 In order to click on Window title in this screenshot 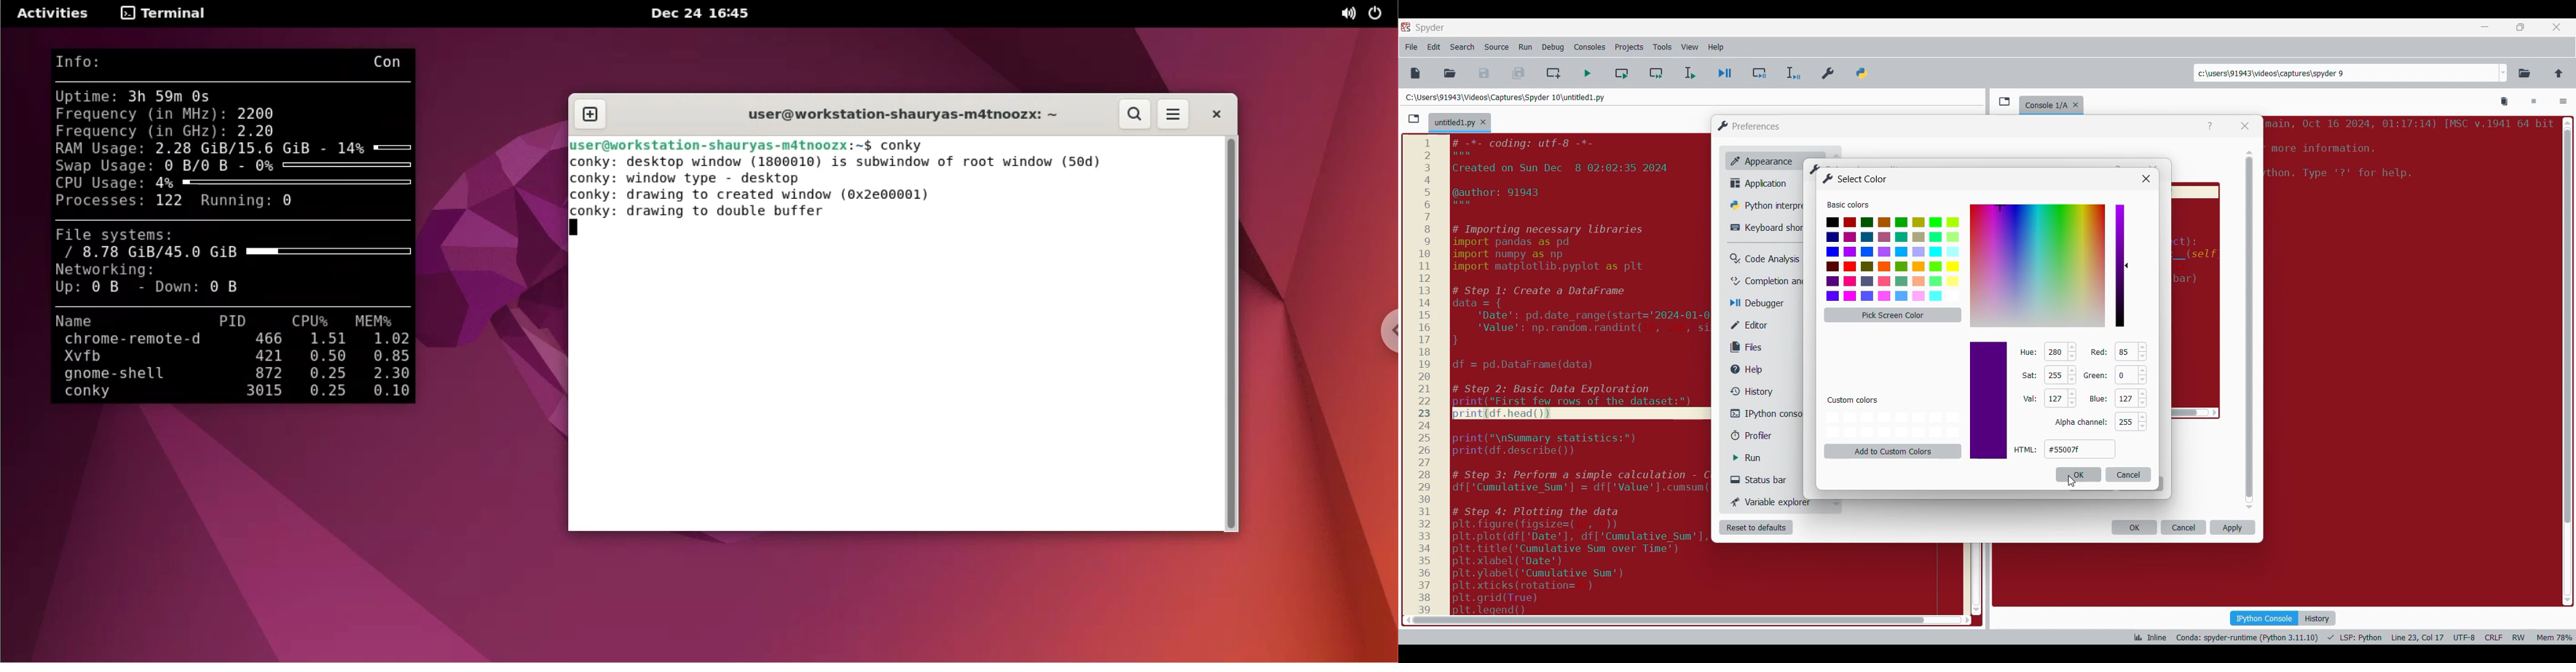, I will do `click(1856, 179)`.